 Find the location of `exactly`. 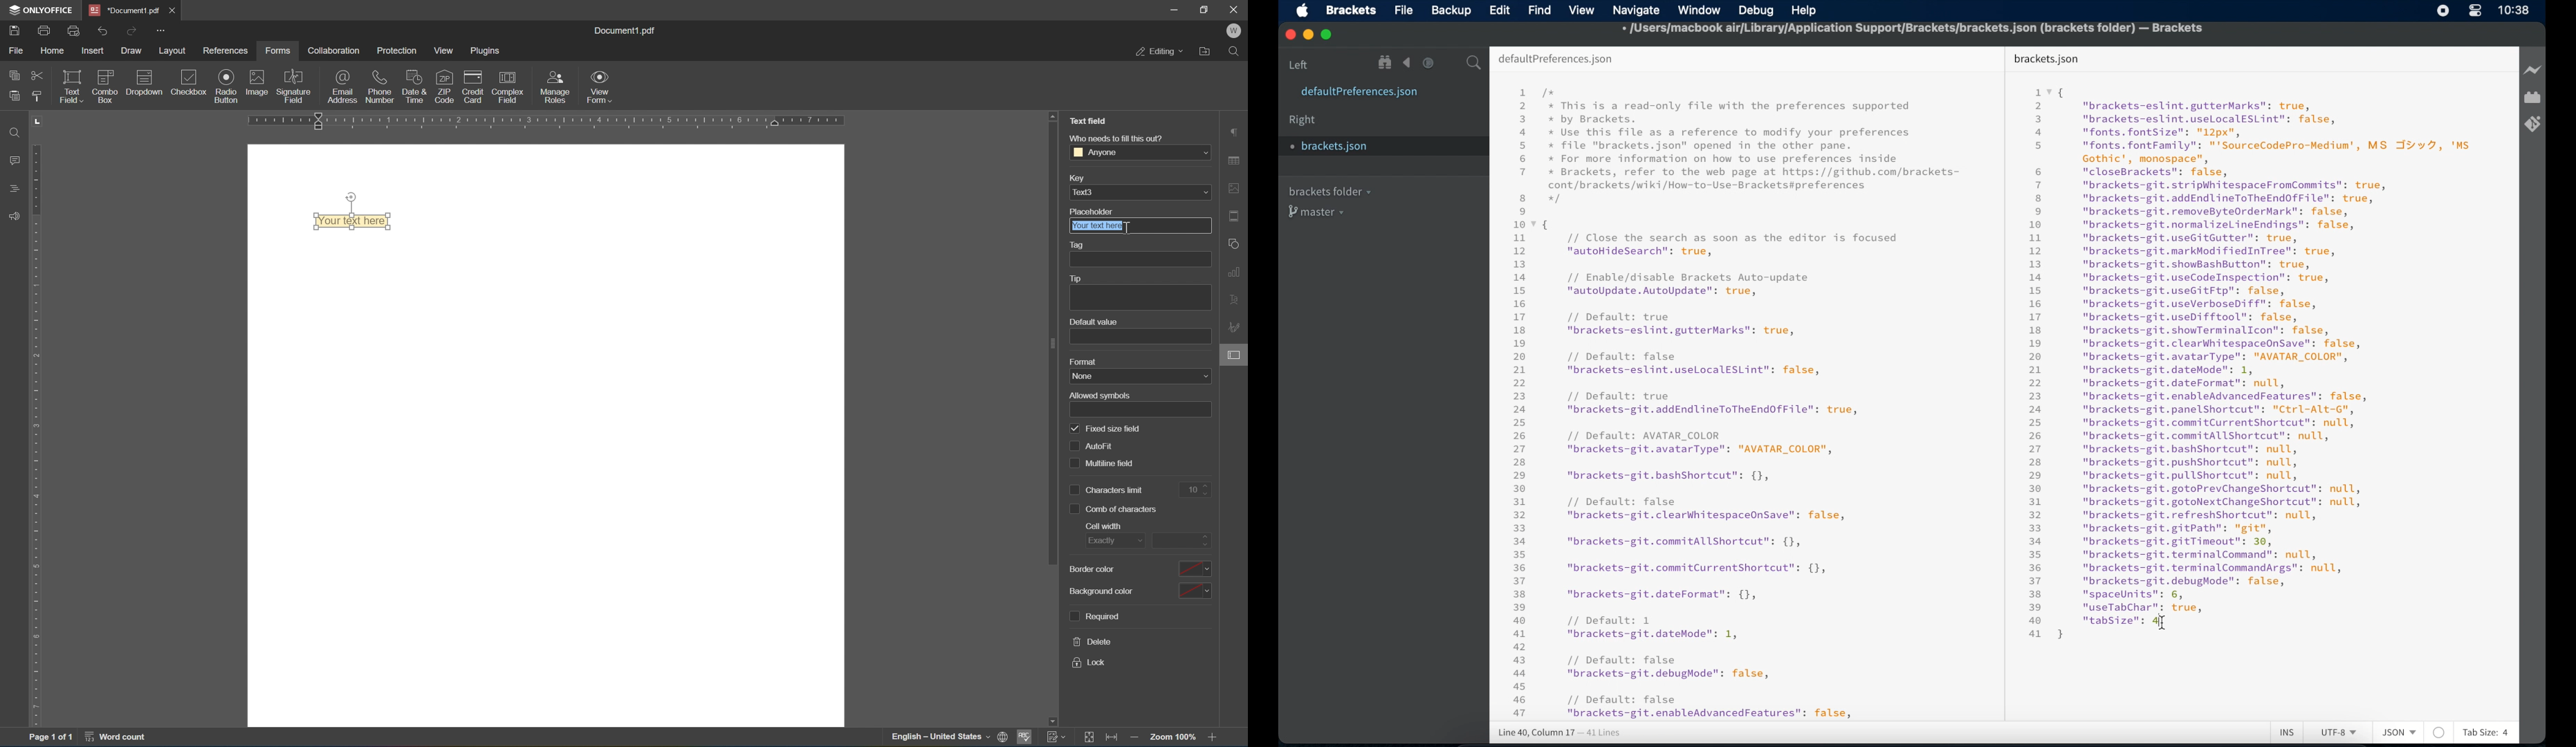

exactly is located at coordinates (1108, 539).